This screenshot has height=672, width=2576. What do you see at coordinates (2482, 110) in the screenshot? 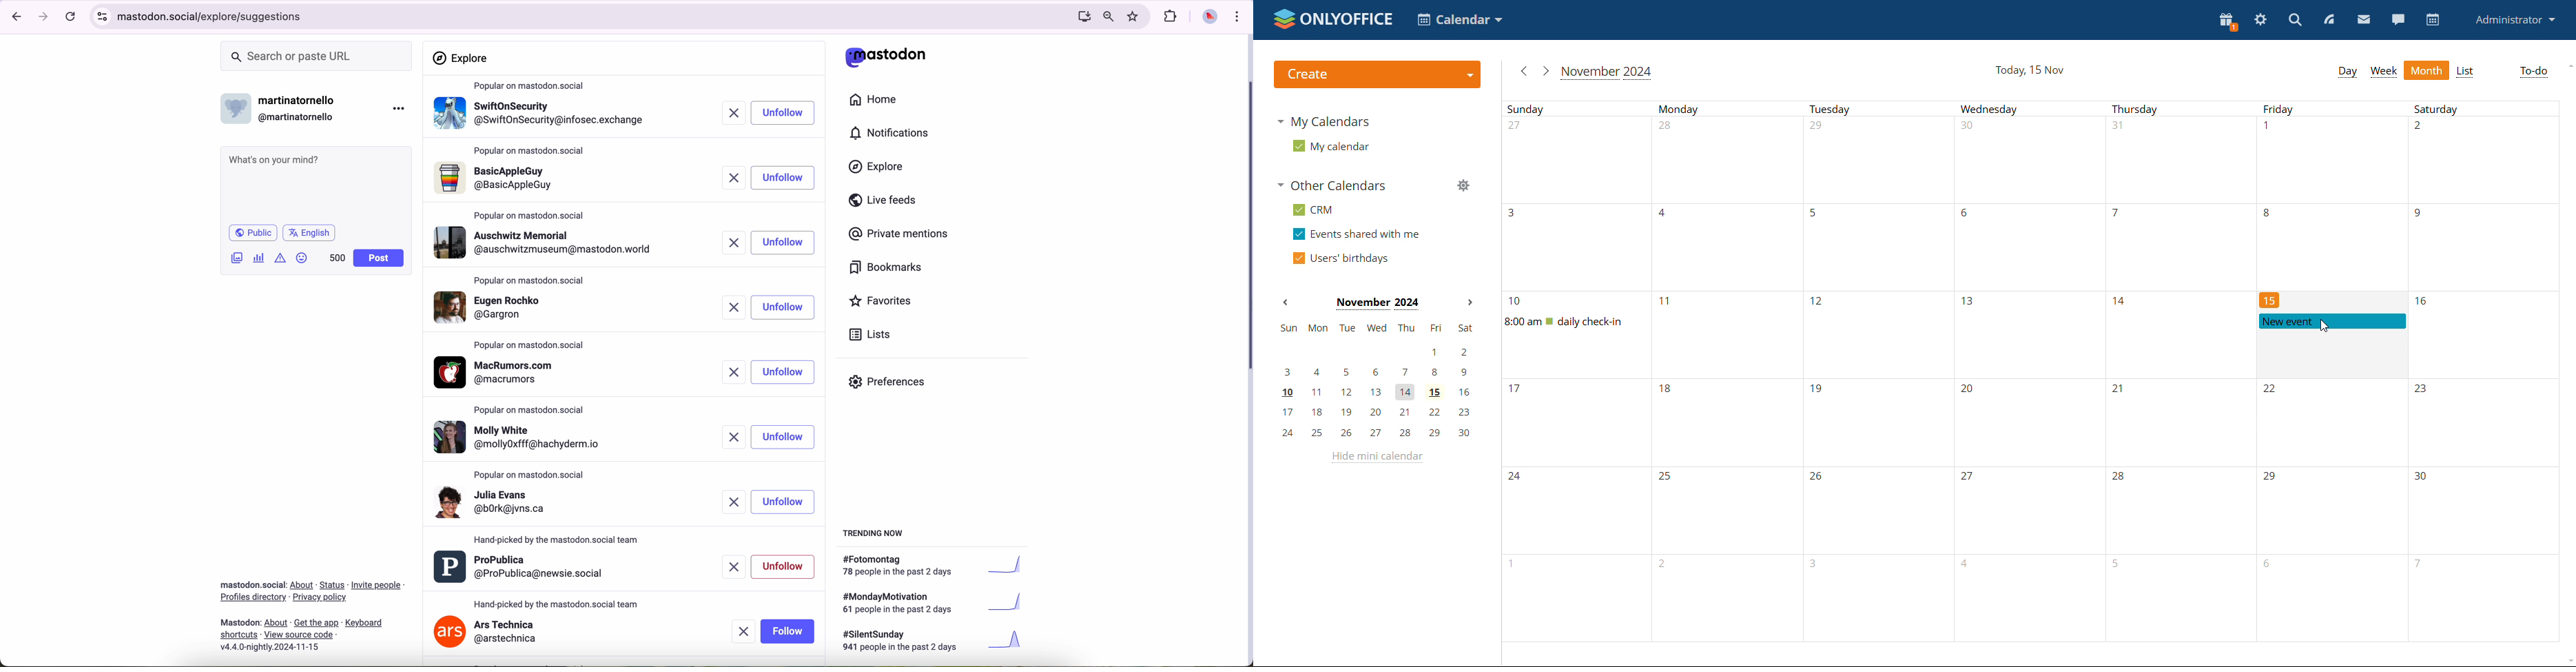
I see `individual day` at bounding box center [2482, 110].